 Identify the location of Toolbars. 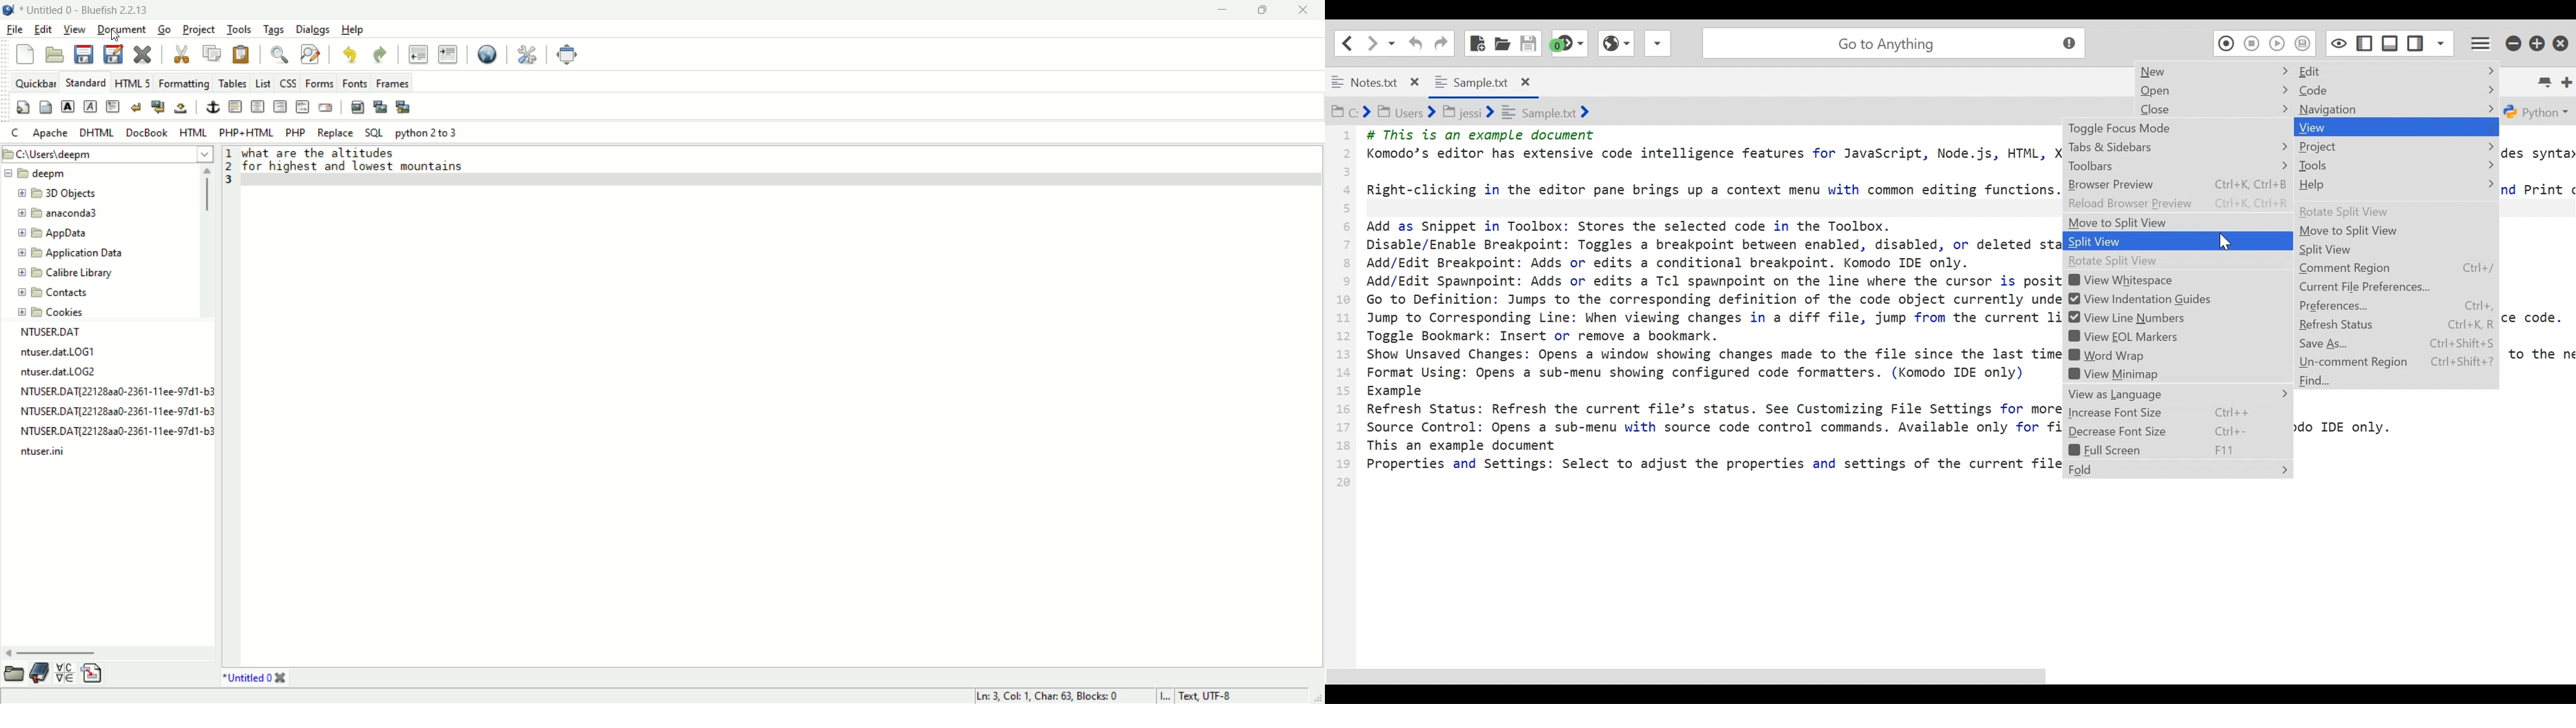
(2177, 164).